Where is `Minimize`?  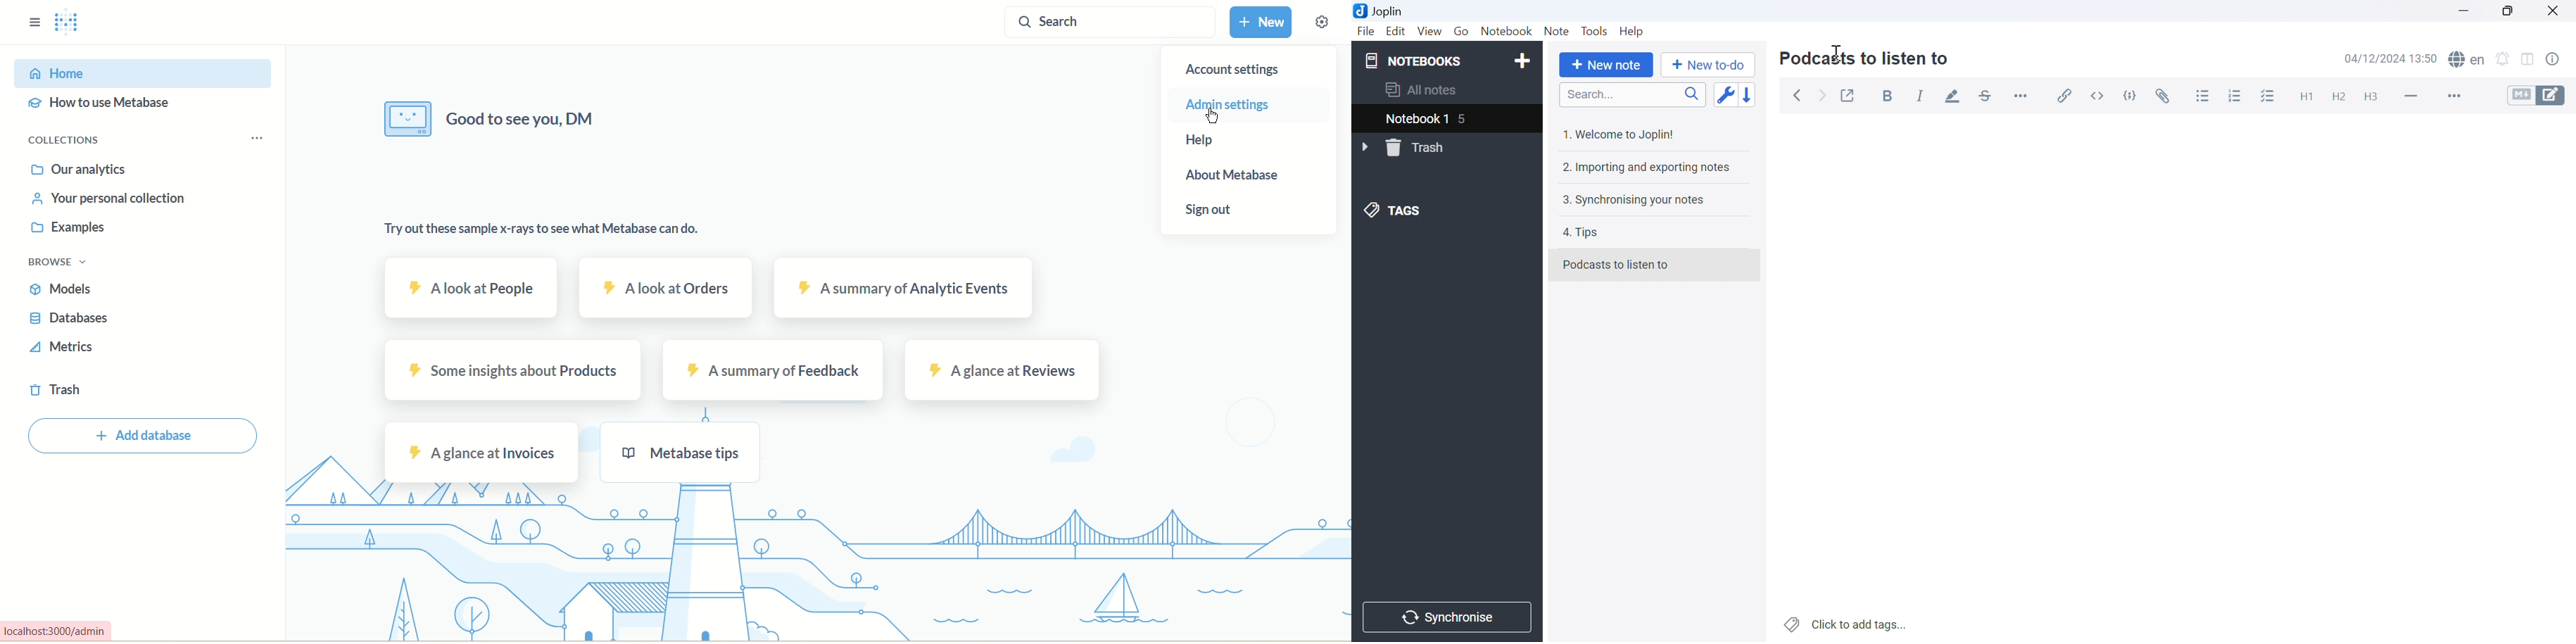 Minimize is located at coordinates (2463, 10).